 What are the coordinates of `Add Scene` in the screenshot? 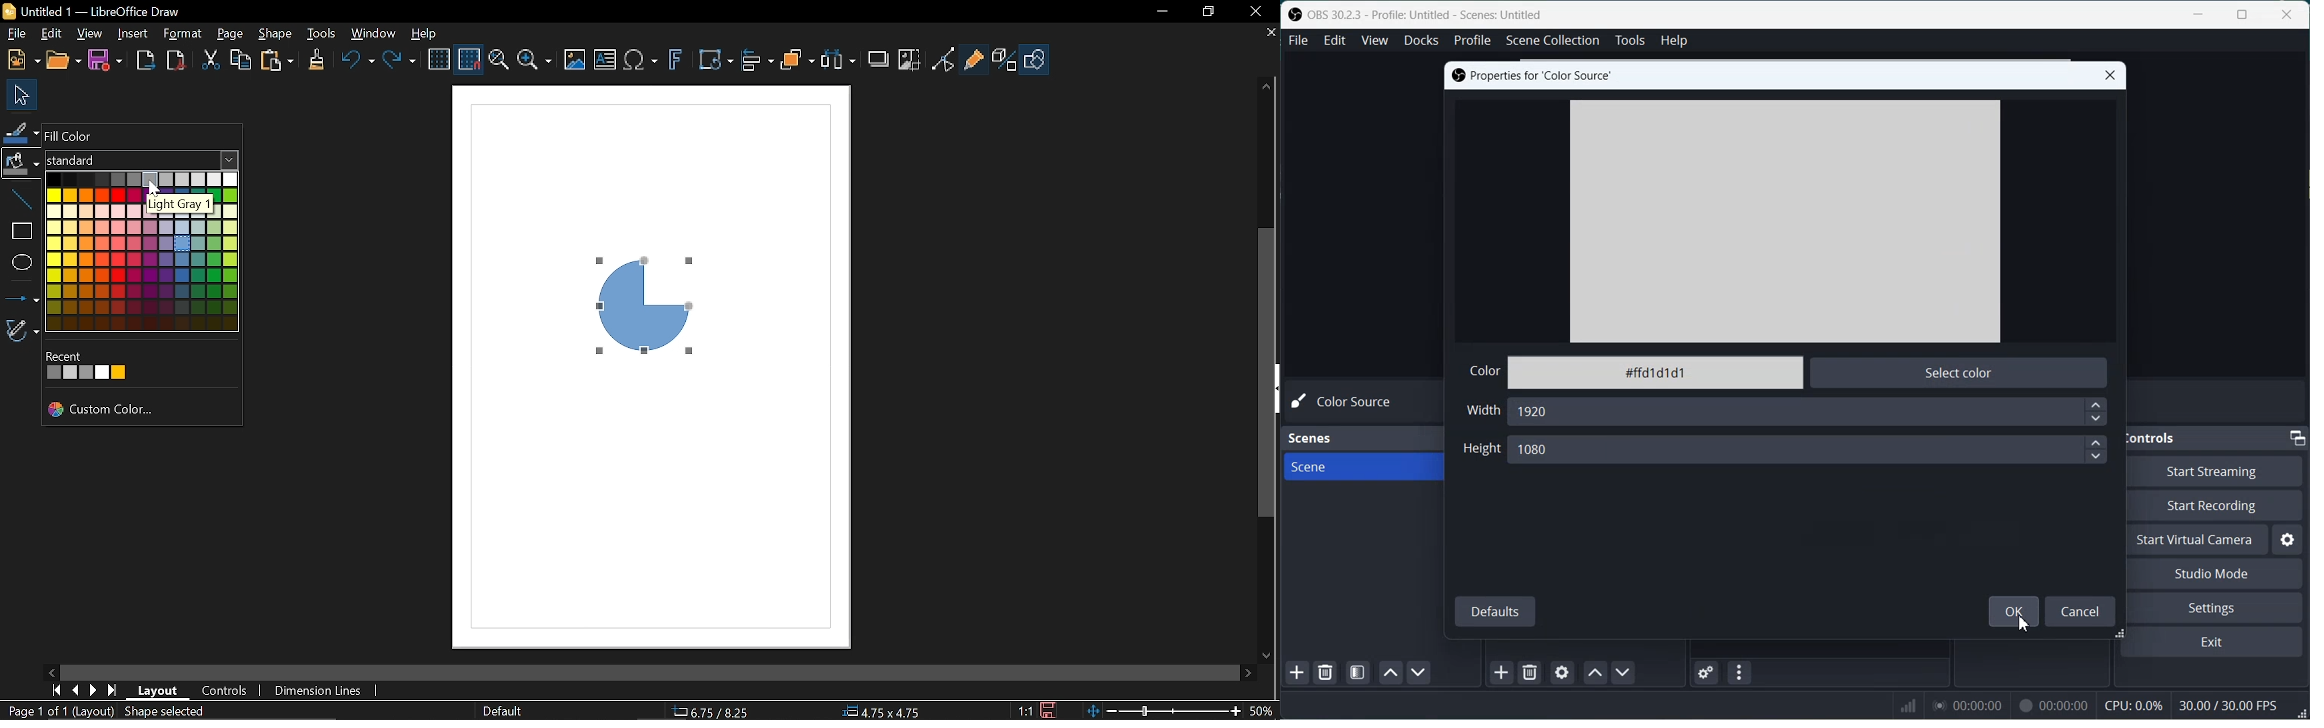 It's located at (1297, 672).